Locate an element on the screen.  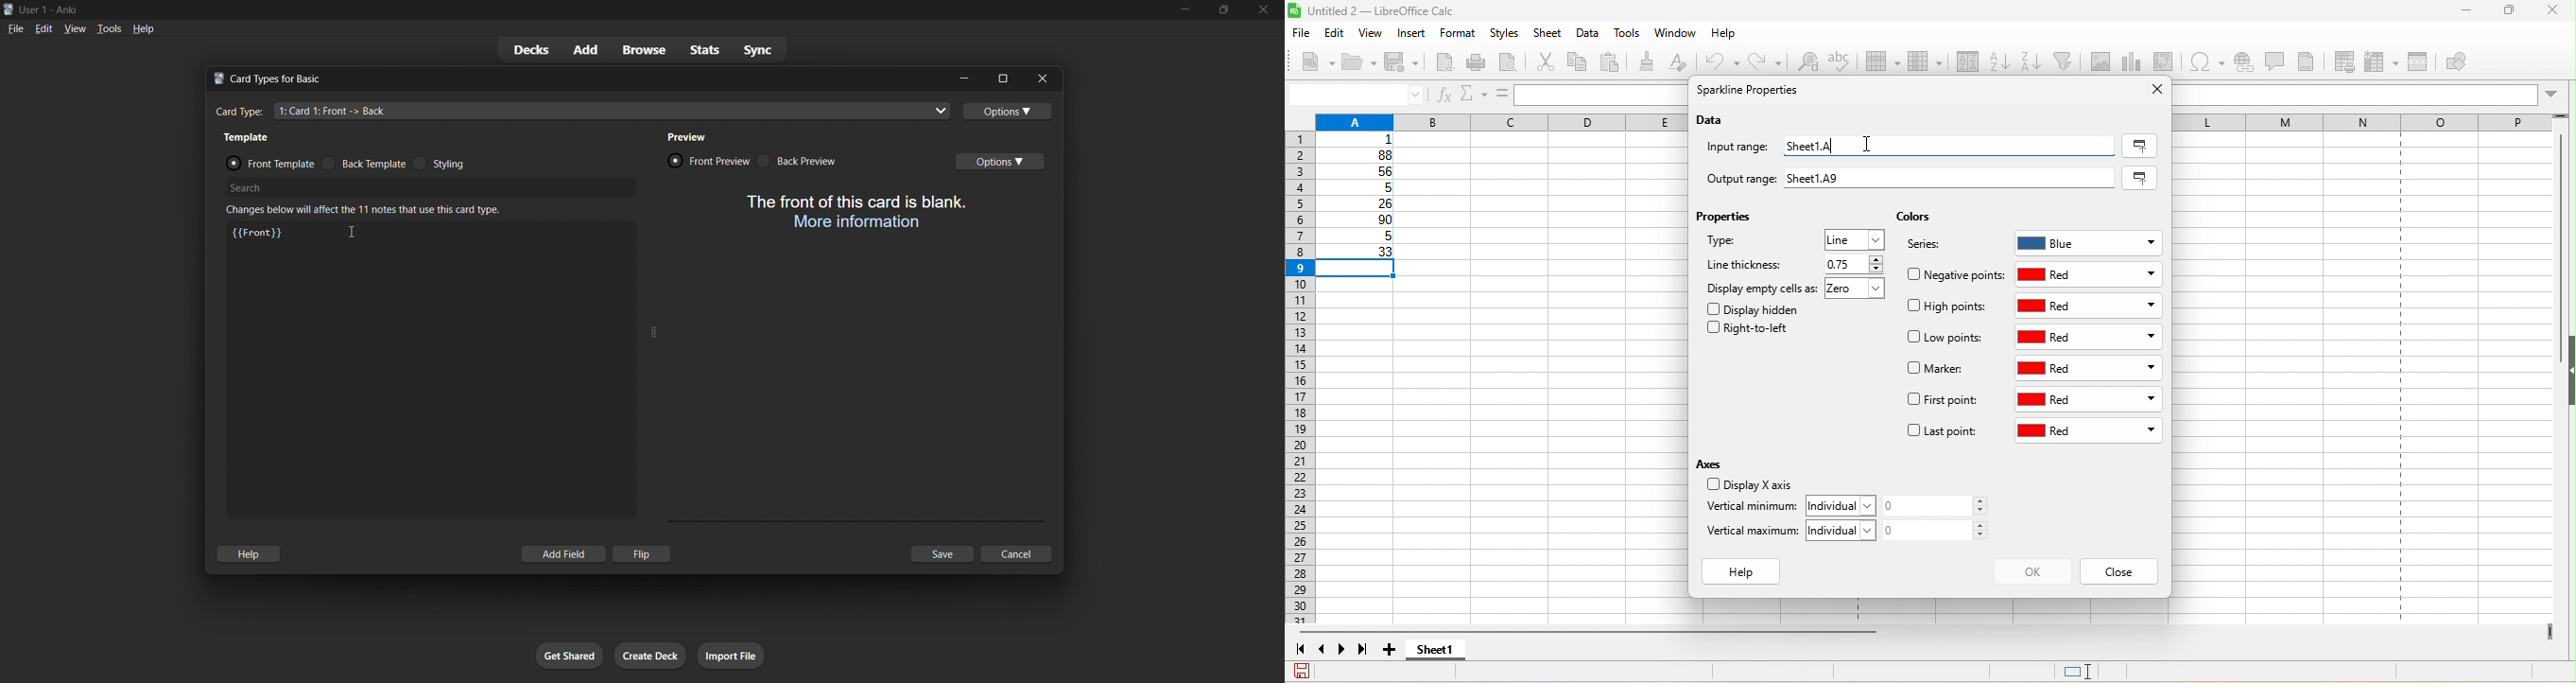
cut is located at coordinates (1548, 63).